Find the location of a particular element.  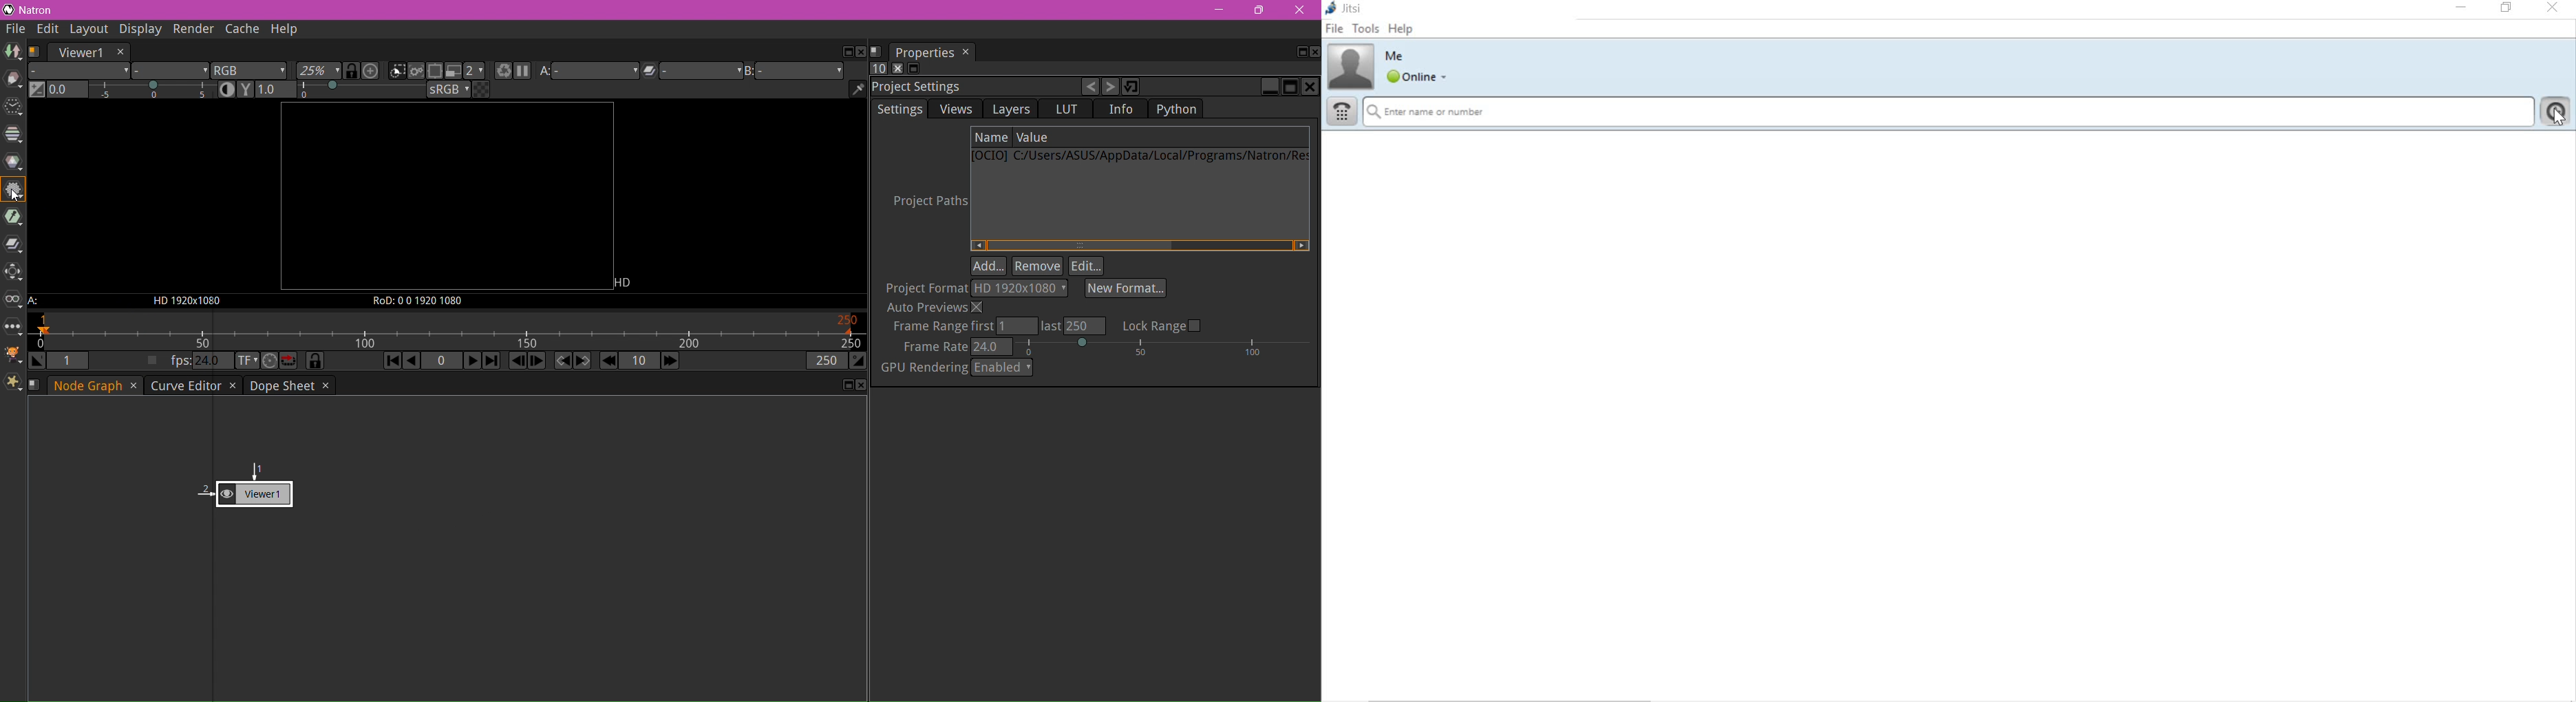

Current Project format is located at coordinates (1019, 288).